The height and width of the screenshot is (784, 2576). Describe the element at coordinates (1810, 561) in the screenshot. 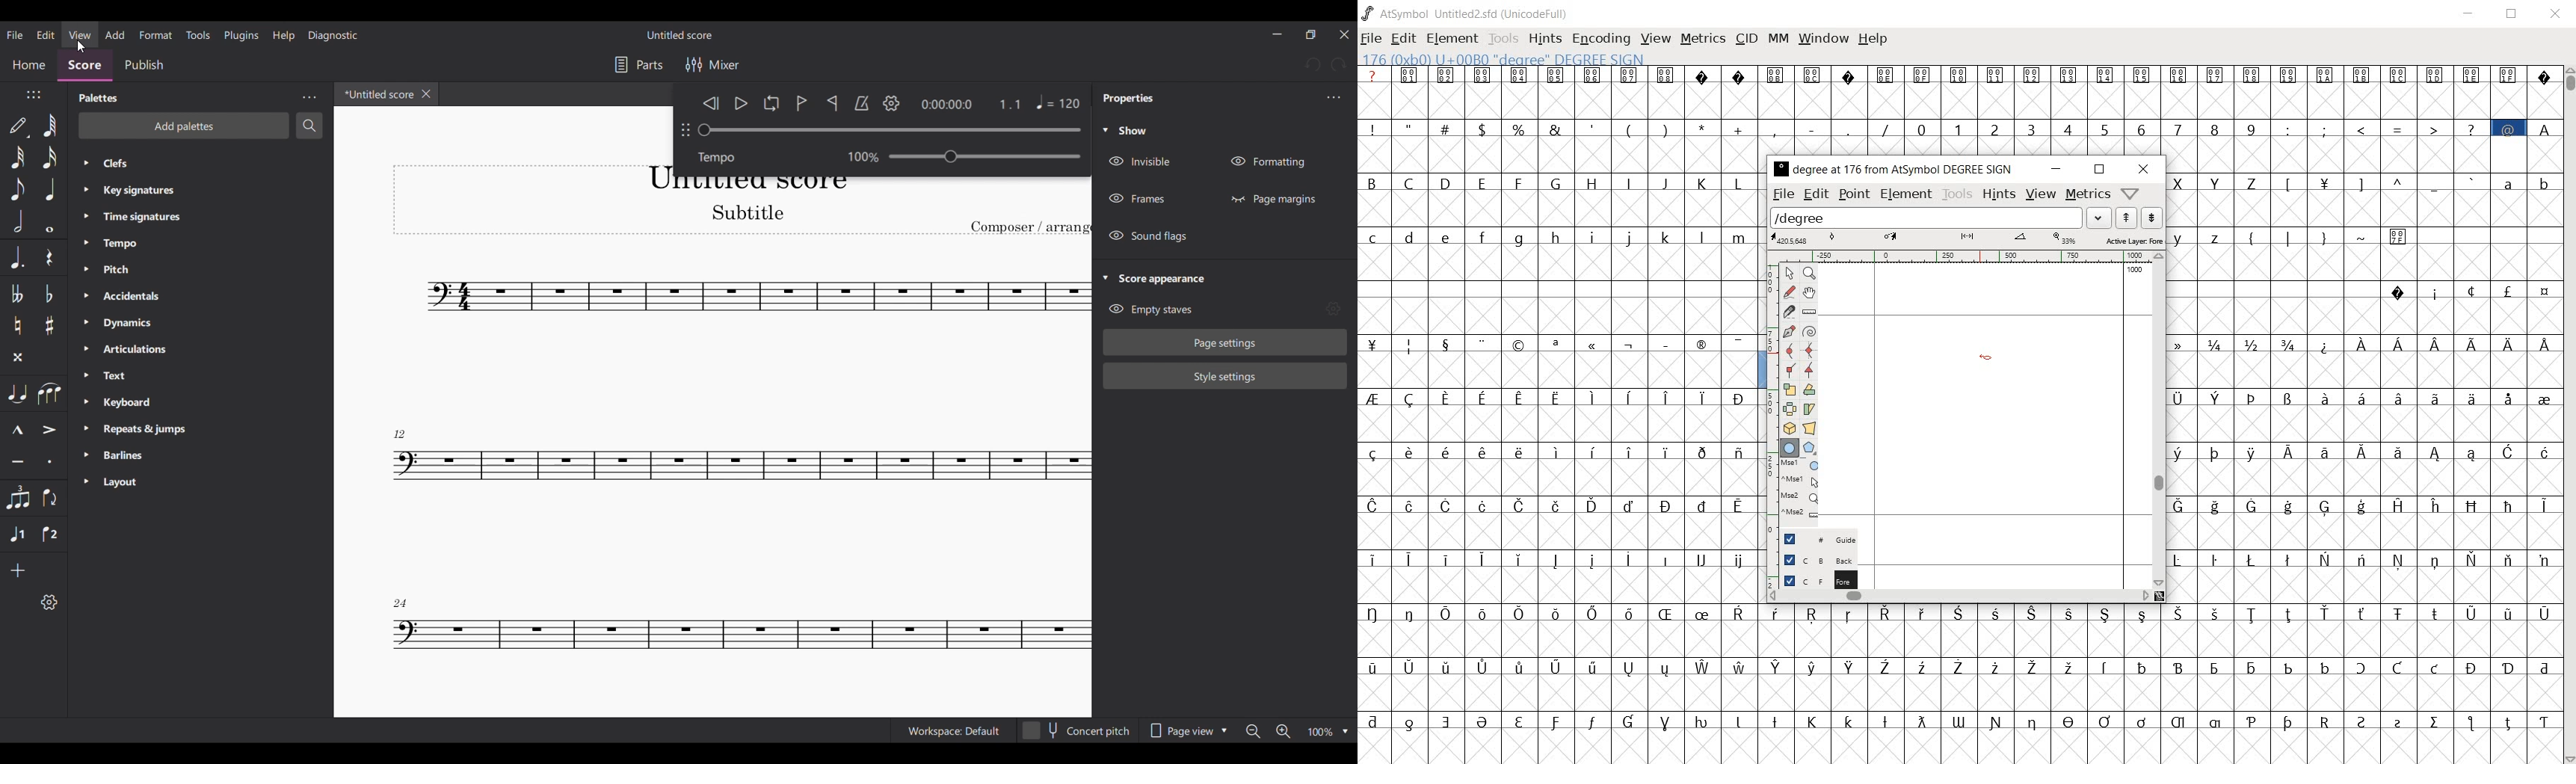

I see `background` at that location.